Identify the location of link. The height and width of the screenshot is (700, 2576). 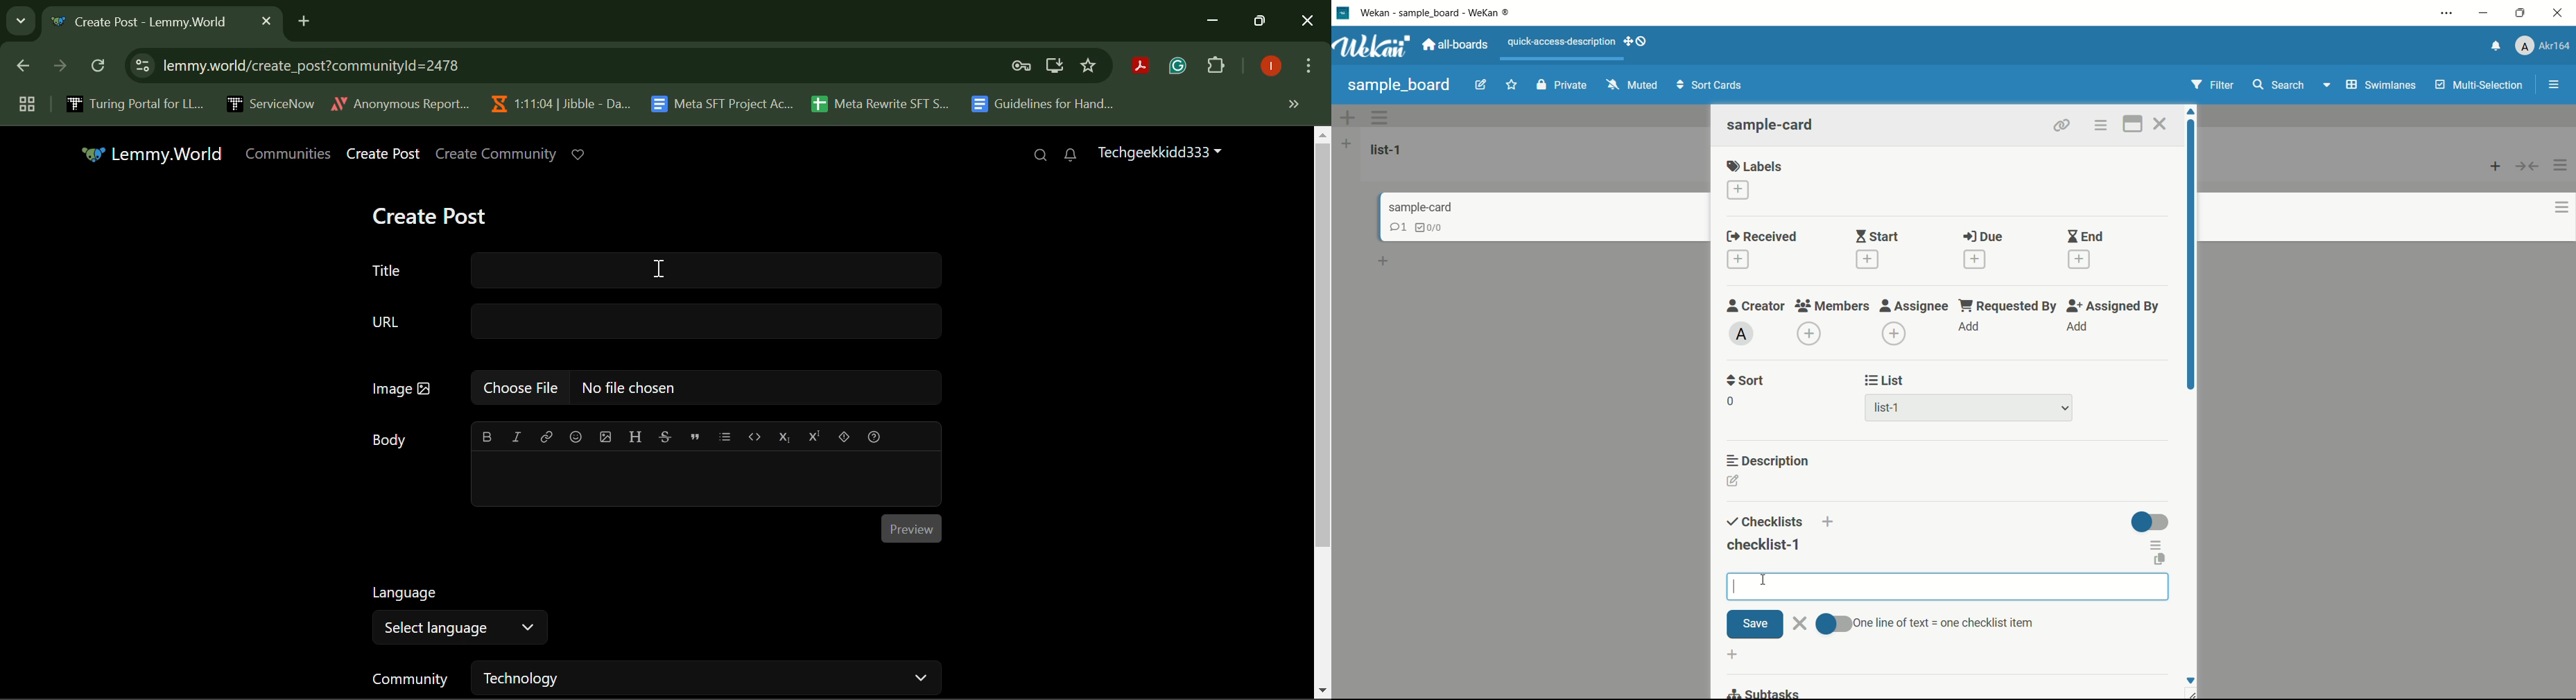
(546, 437).